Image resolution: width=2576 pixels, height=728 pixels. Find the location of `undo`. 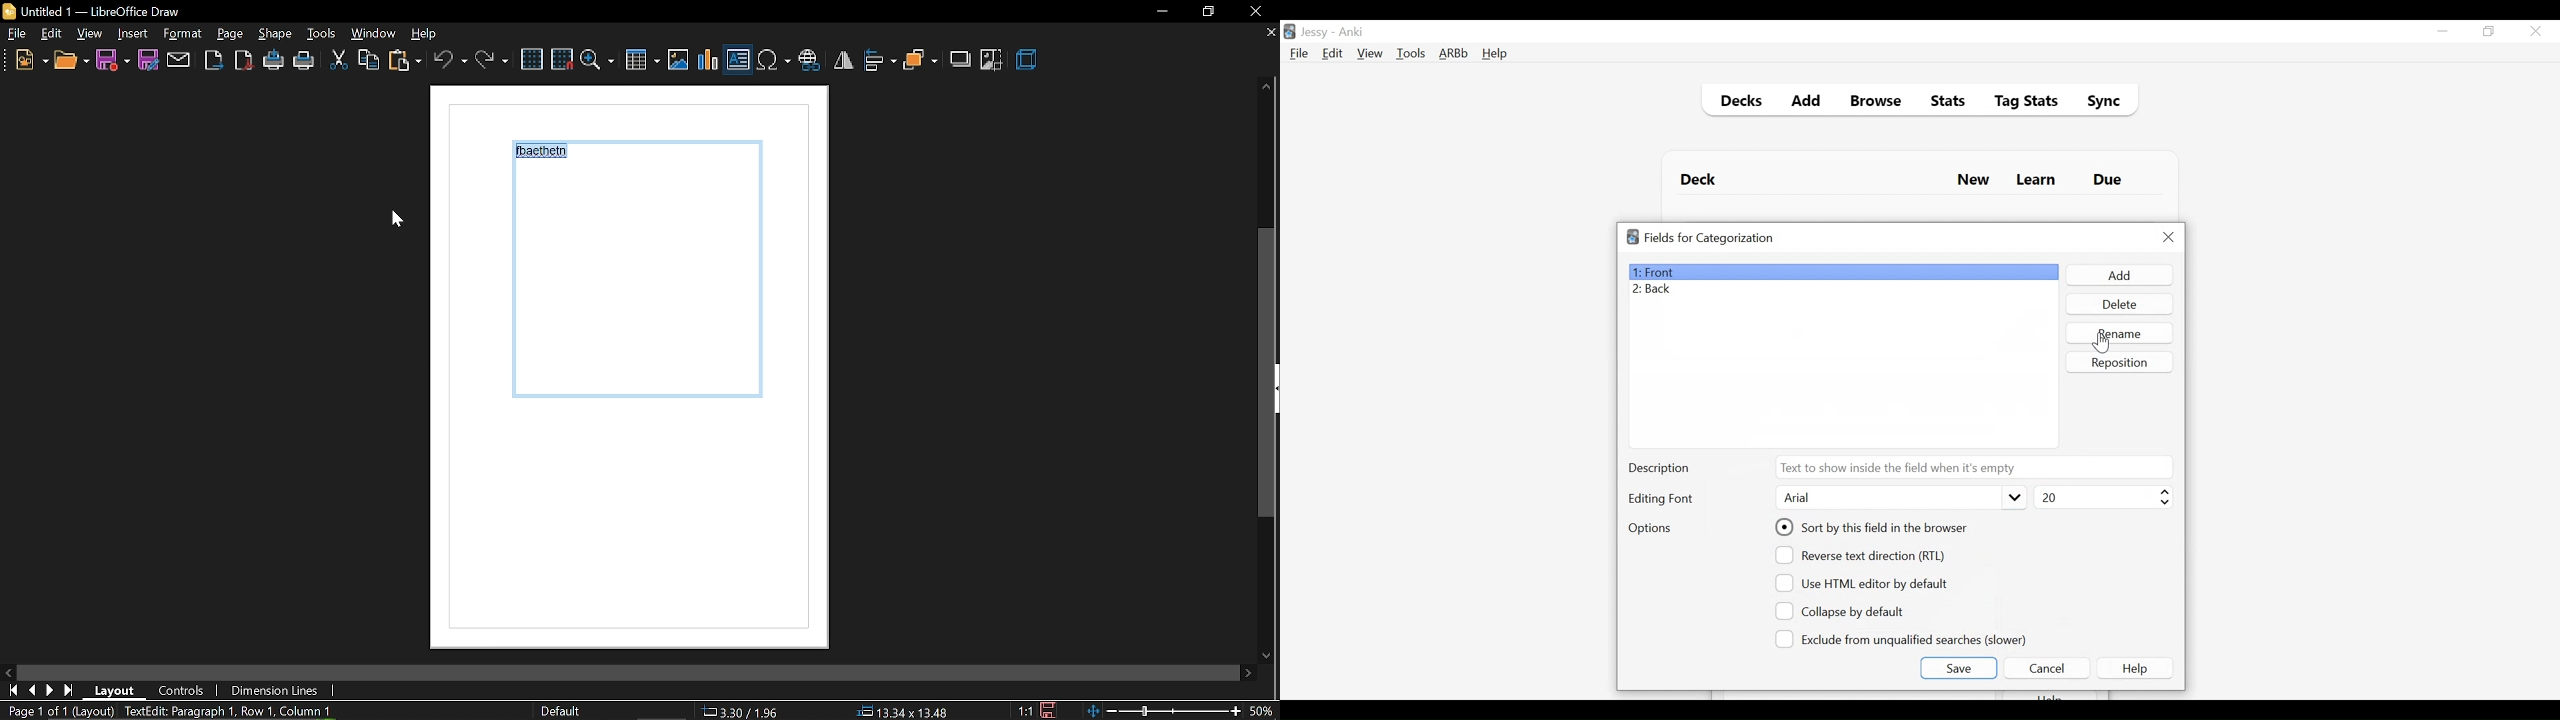

undo is located at coordinates (449, 60).